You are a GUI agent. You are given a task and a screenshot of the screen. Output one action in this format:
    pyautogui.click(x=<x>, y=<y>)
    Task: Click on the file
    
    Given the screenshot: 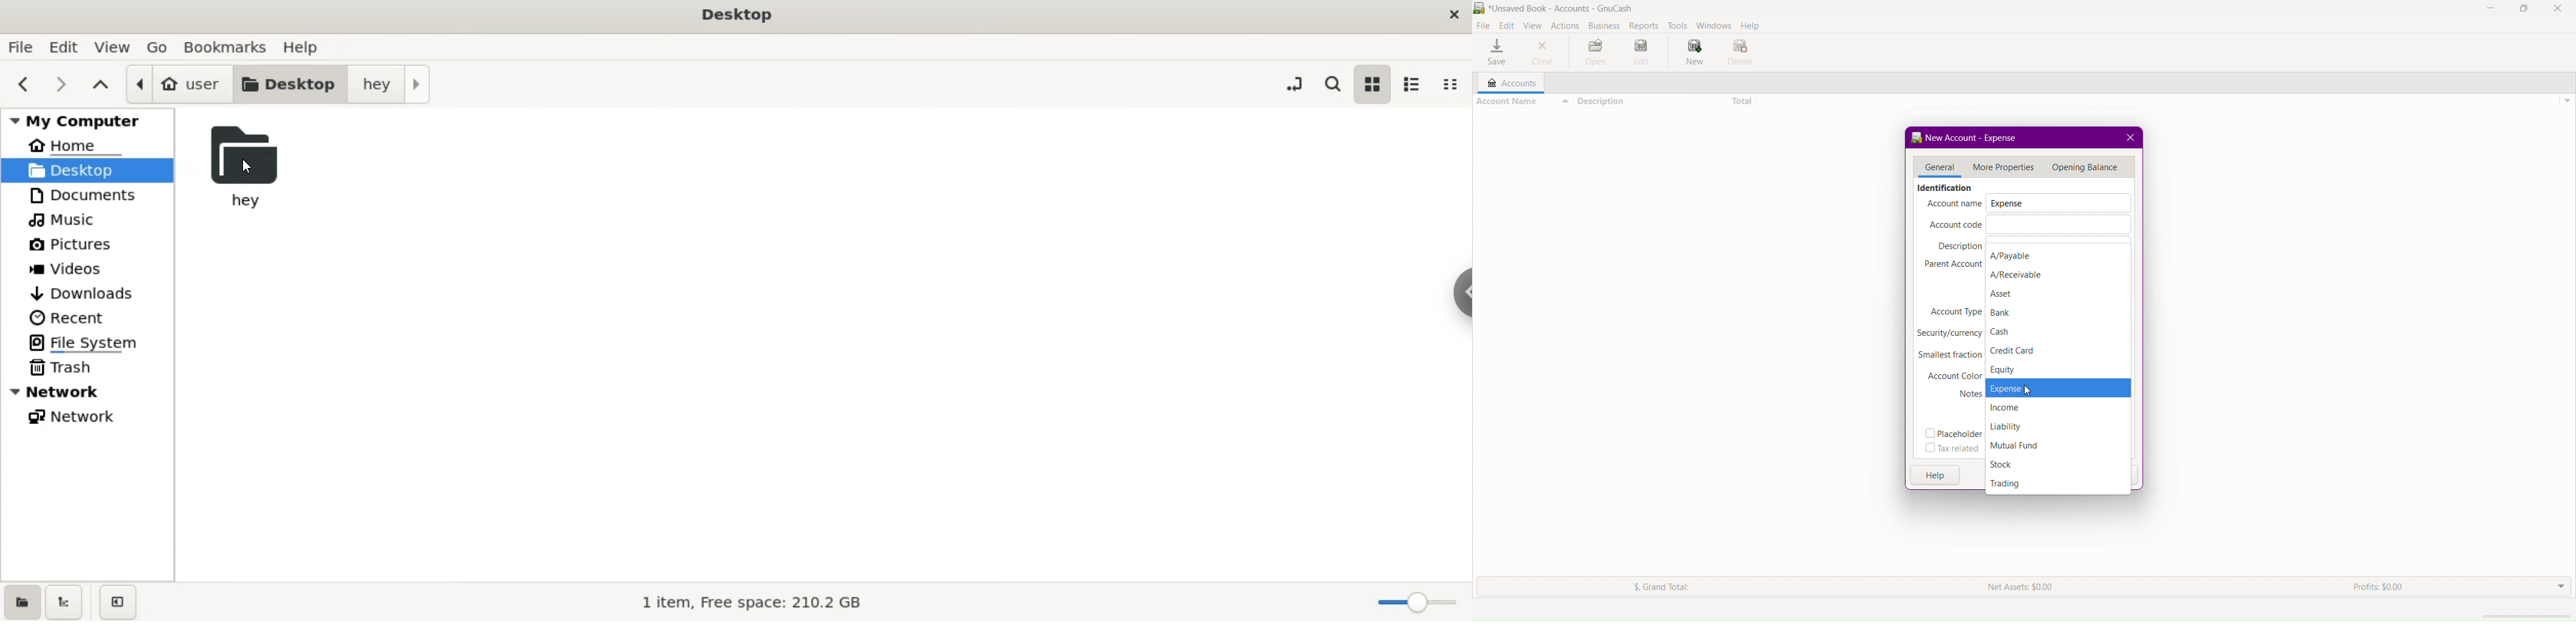 What is the action you would take?
    pyautogui.click(x=21, y=49)
    